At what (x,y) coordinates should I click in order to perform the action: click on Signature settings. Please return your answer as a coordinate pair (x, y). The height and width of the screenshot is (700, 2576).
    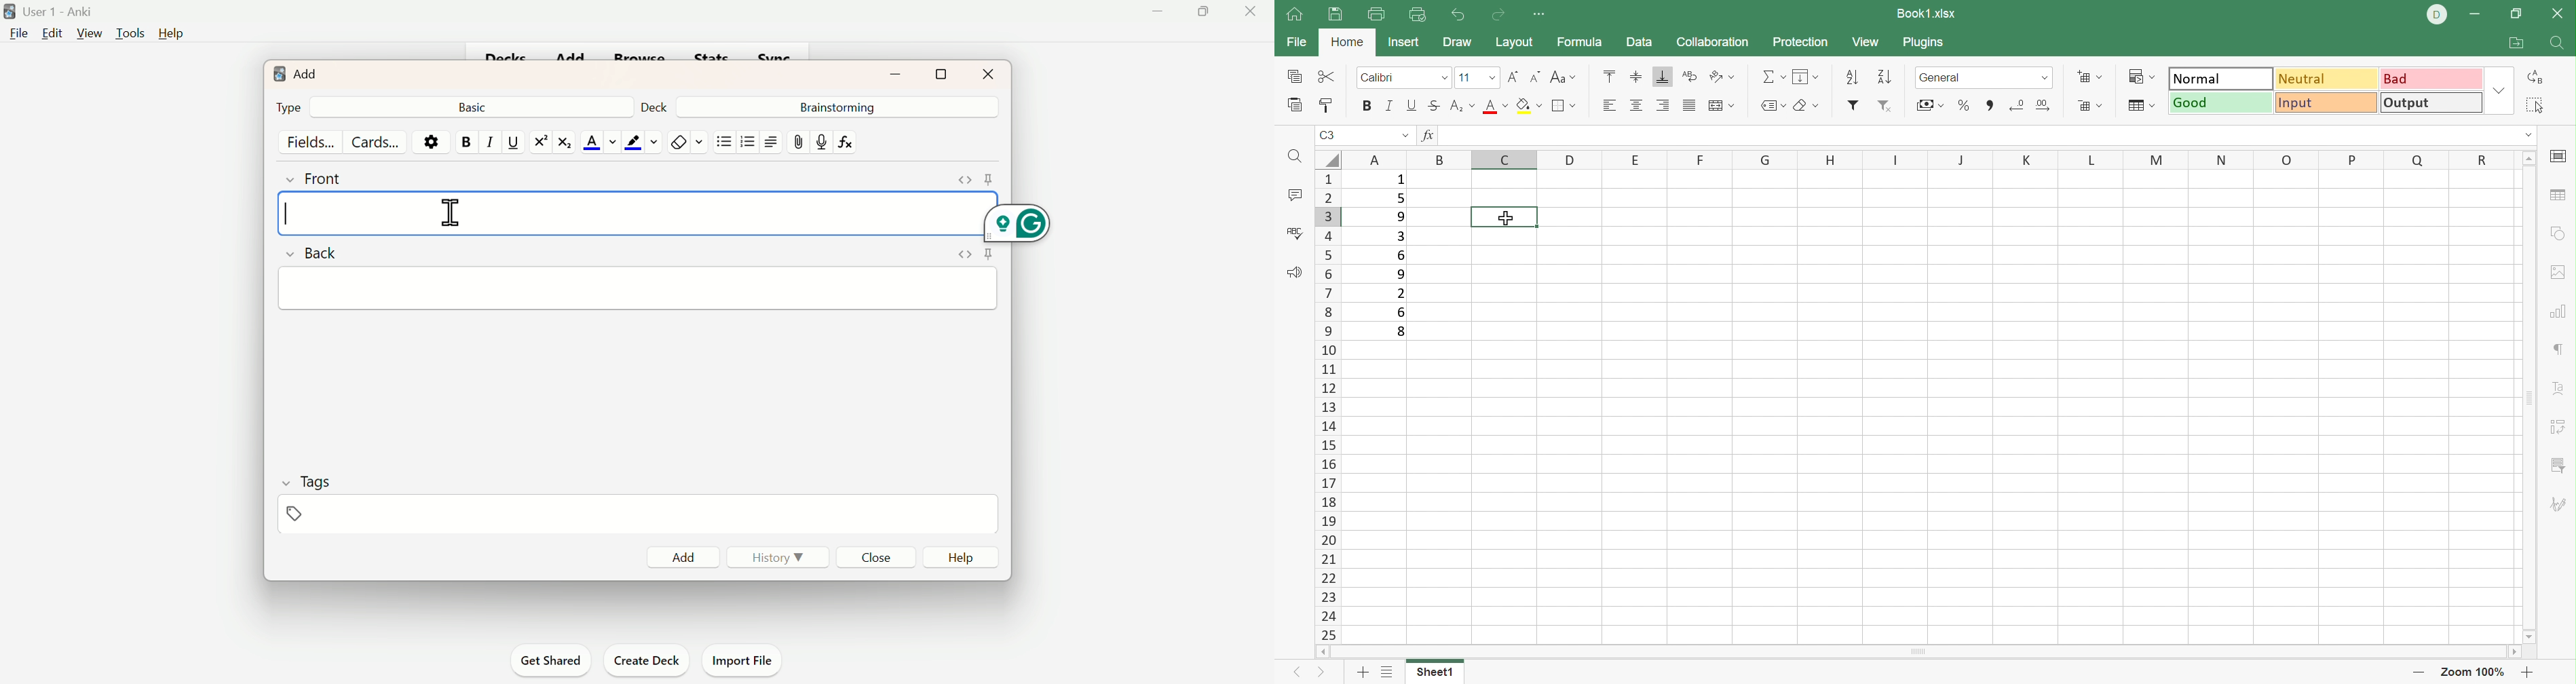
    Looking at the image, I should click on (2560, 504).